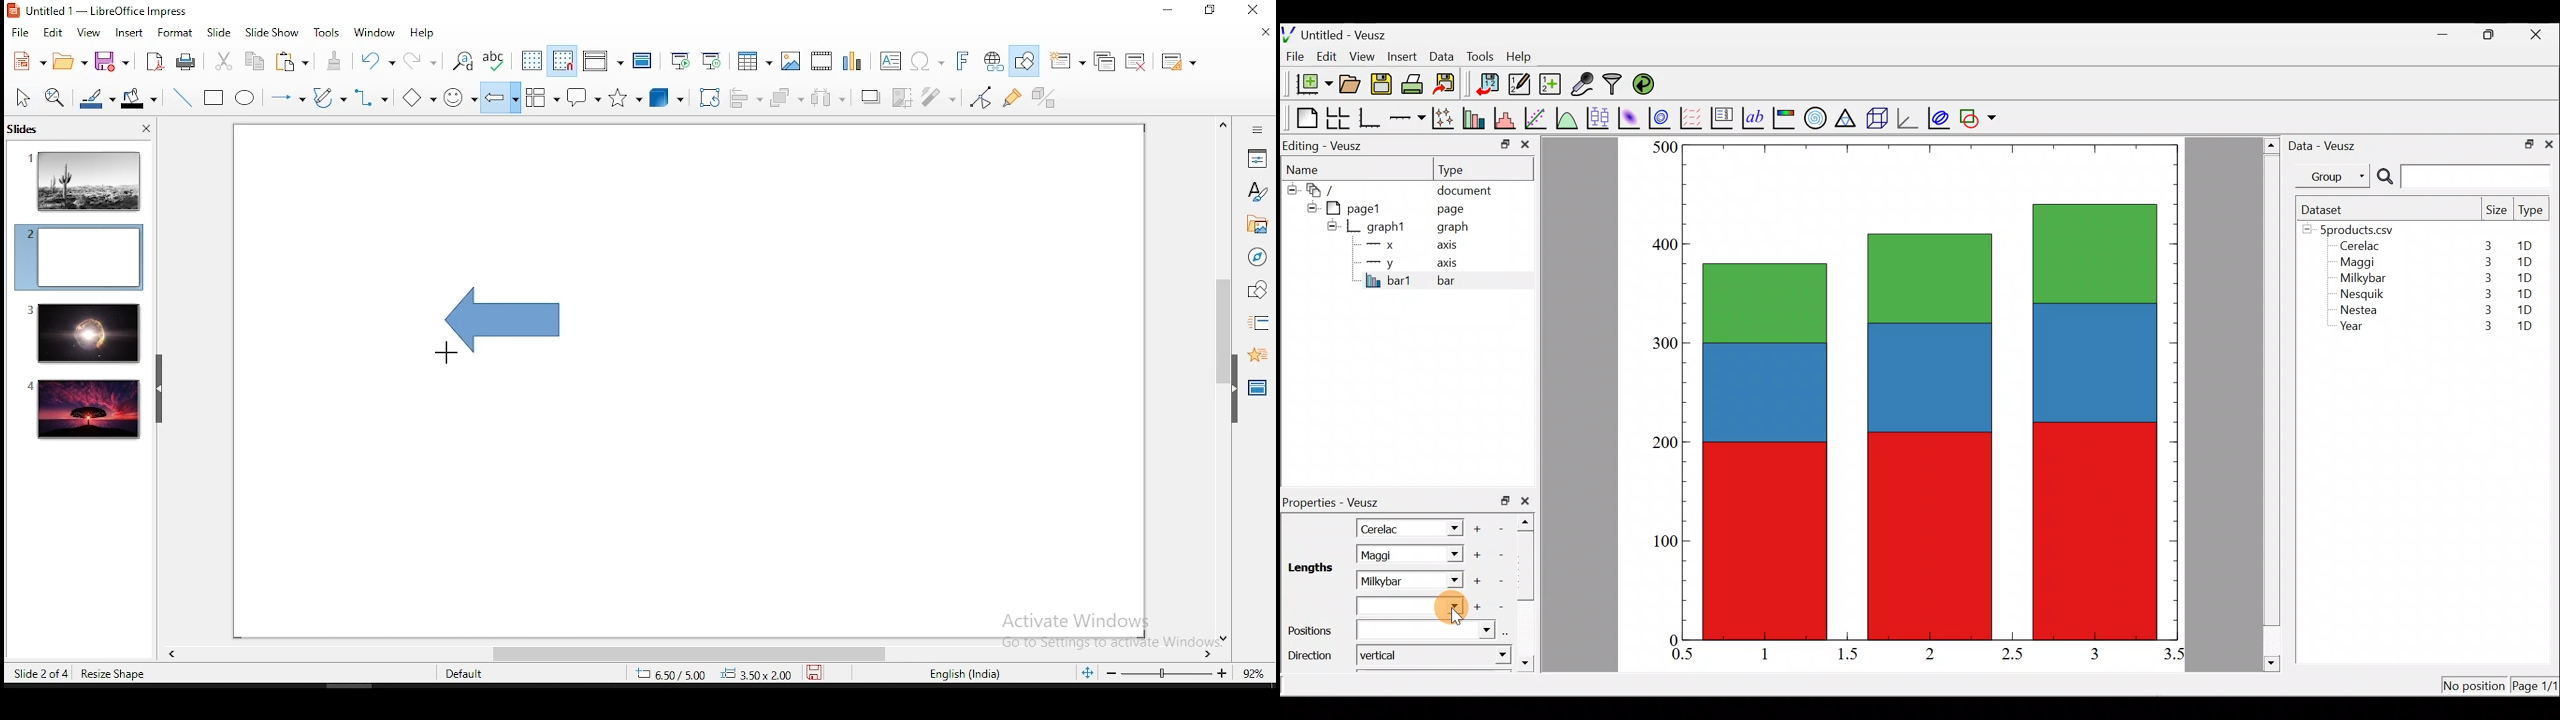  Describe the element at coordinates (994, 62) in the screenshot. I see `hyperlink` at that location.